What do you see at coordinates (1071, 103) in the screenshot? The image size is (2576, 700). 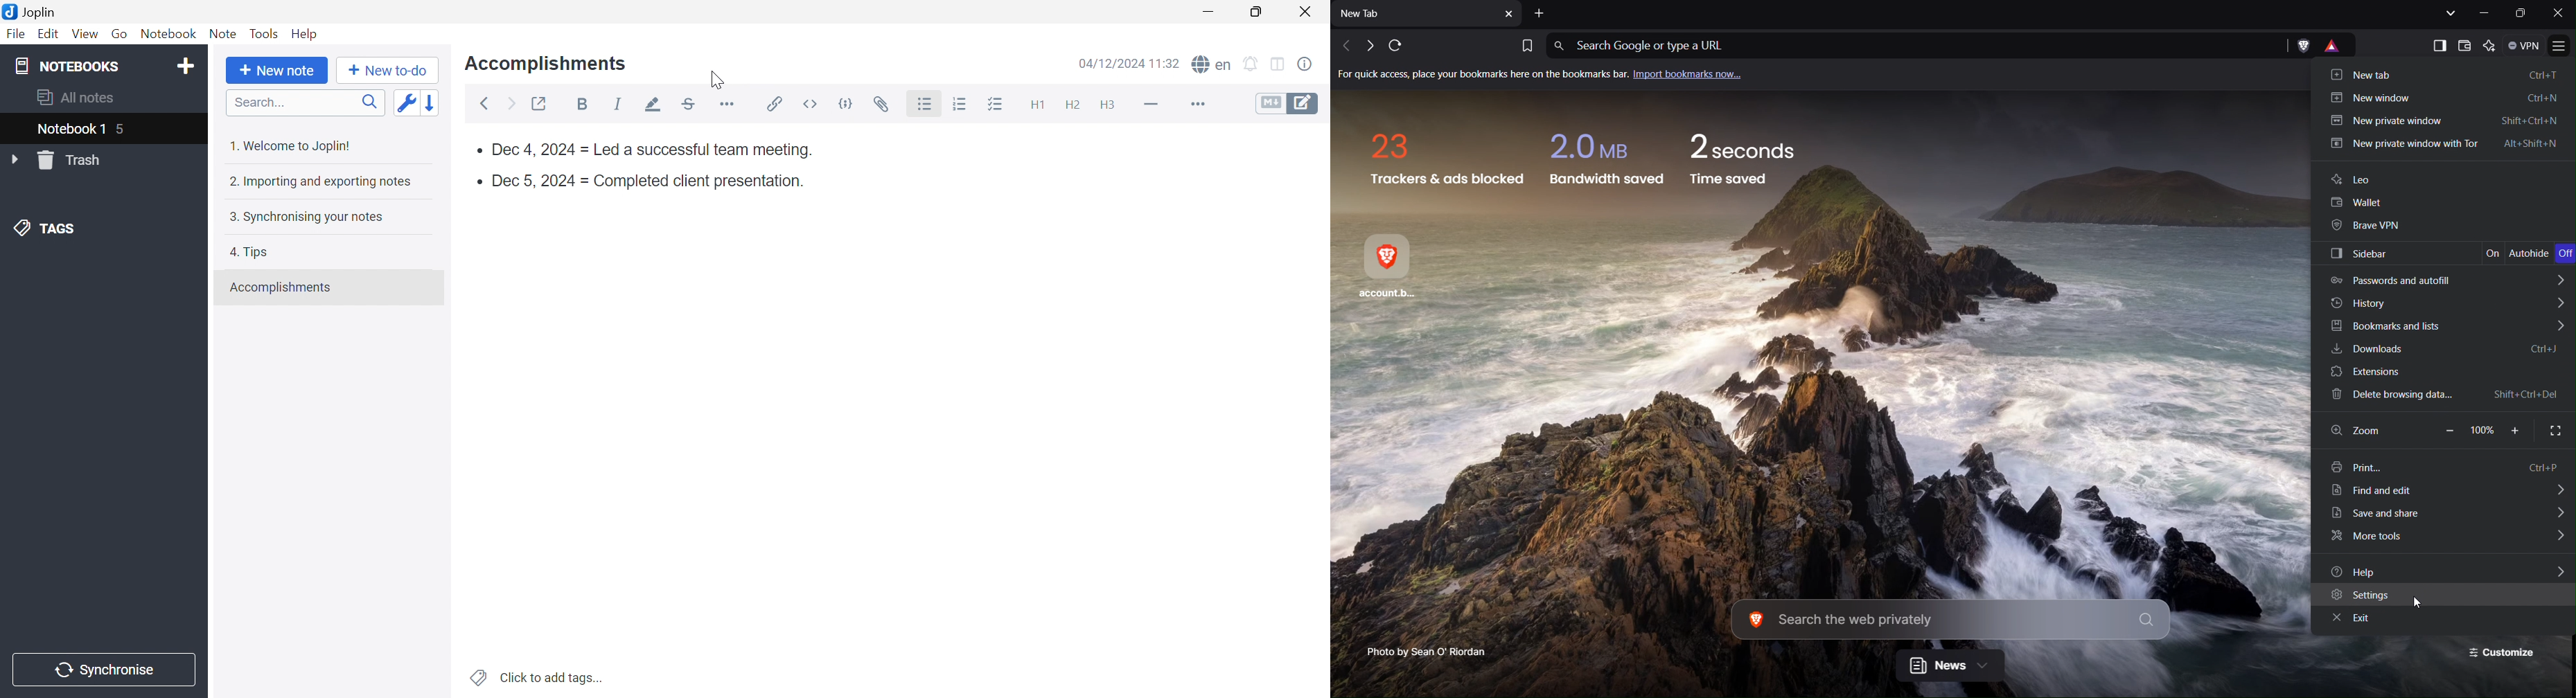 I see `Heading 2` at bounding box center [1071, 103].